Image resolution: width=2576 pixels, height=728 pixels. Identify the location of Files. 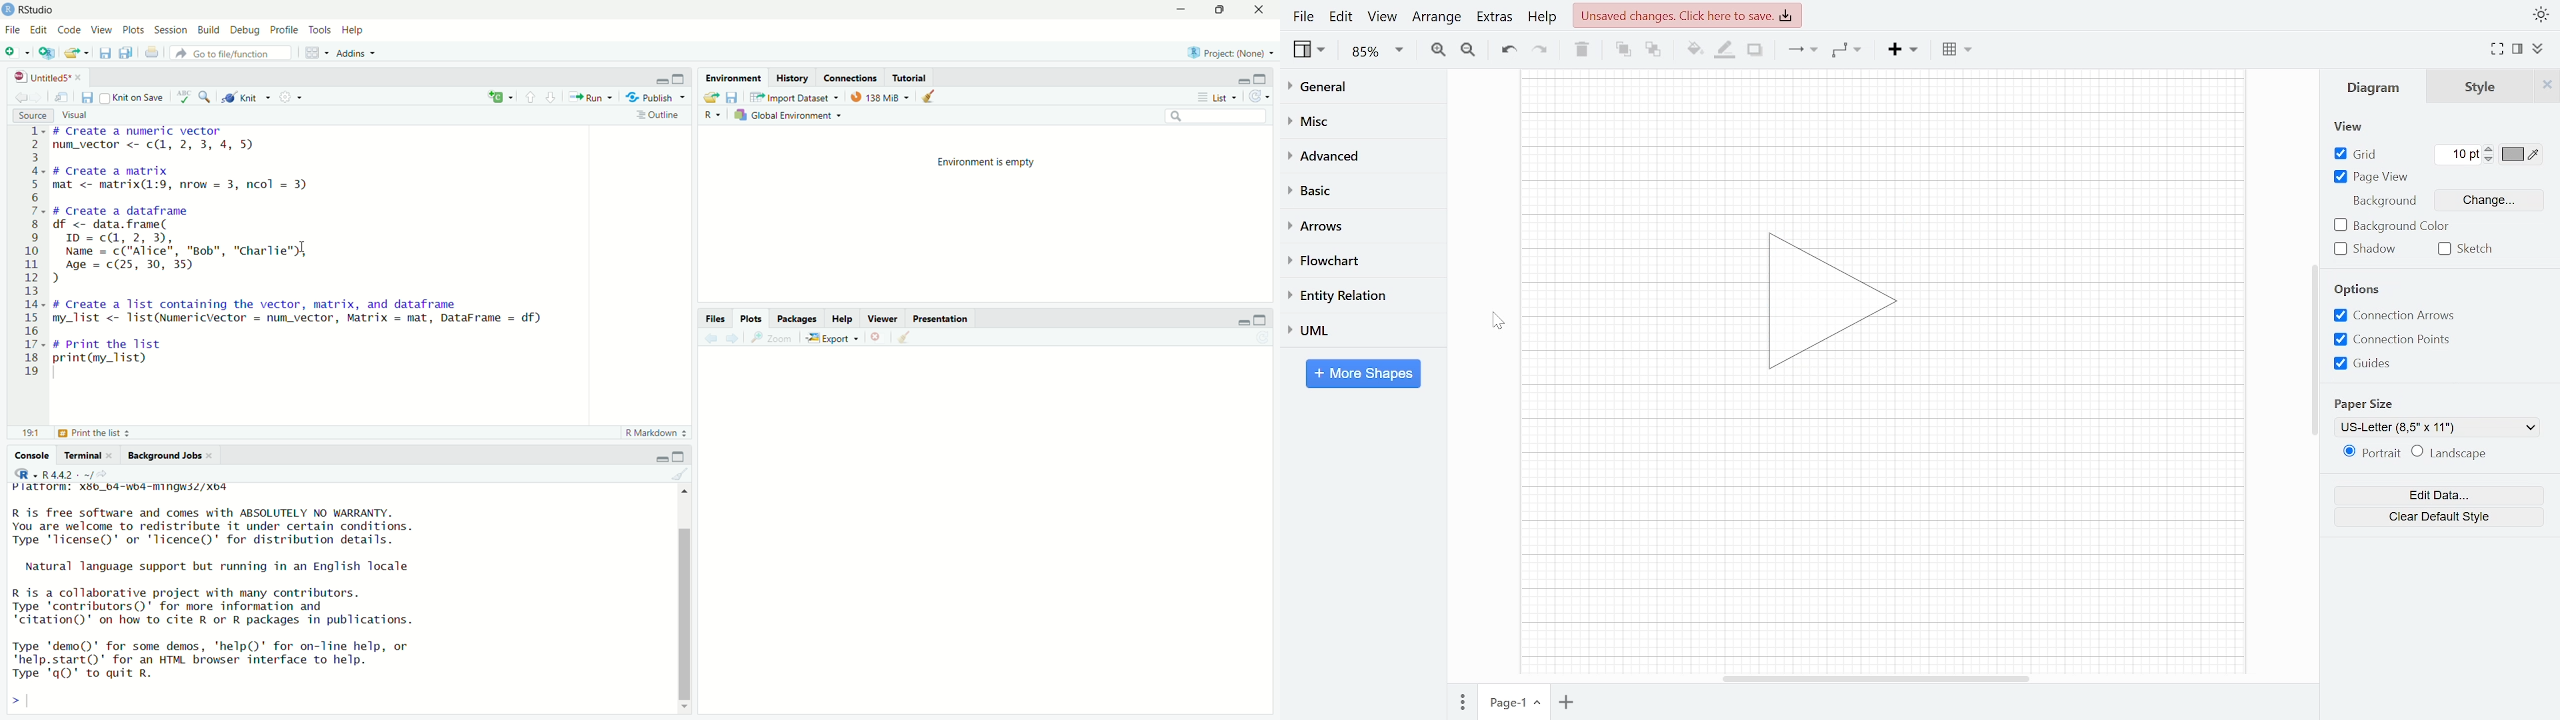
(719, 319).